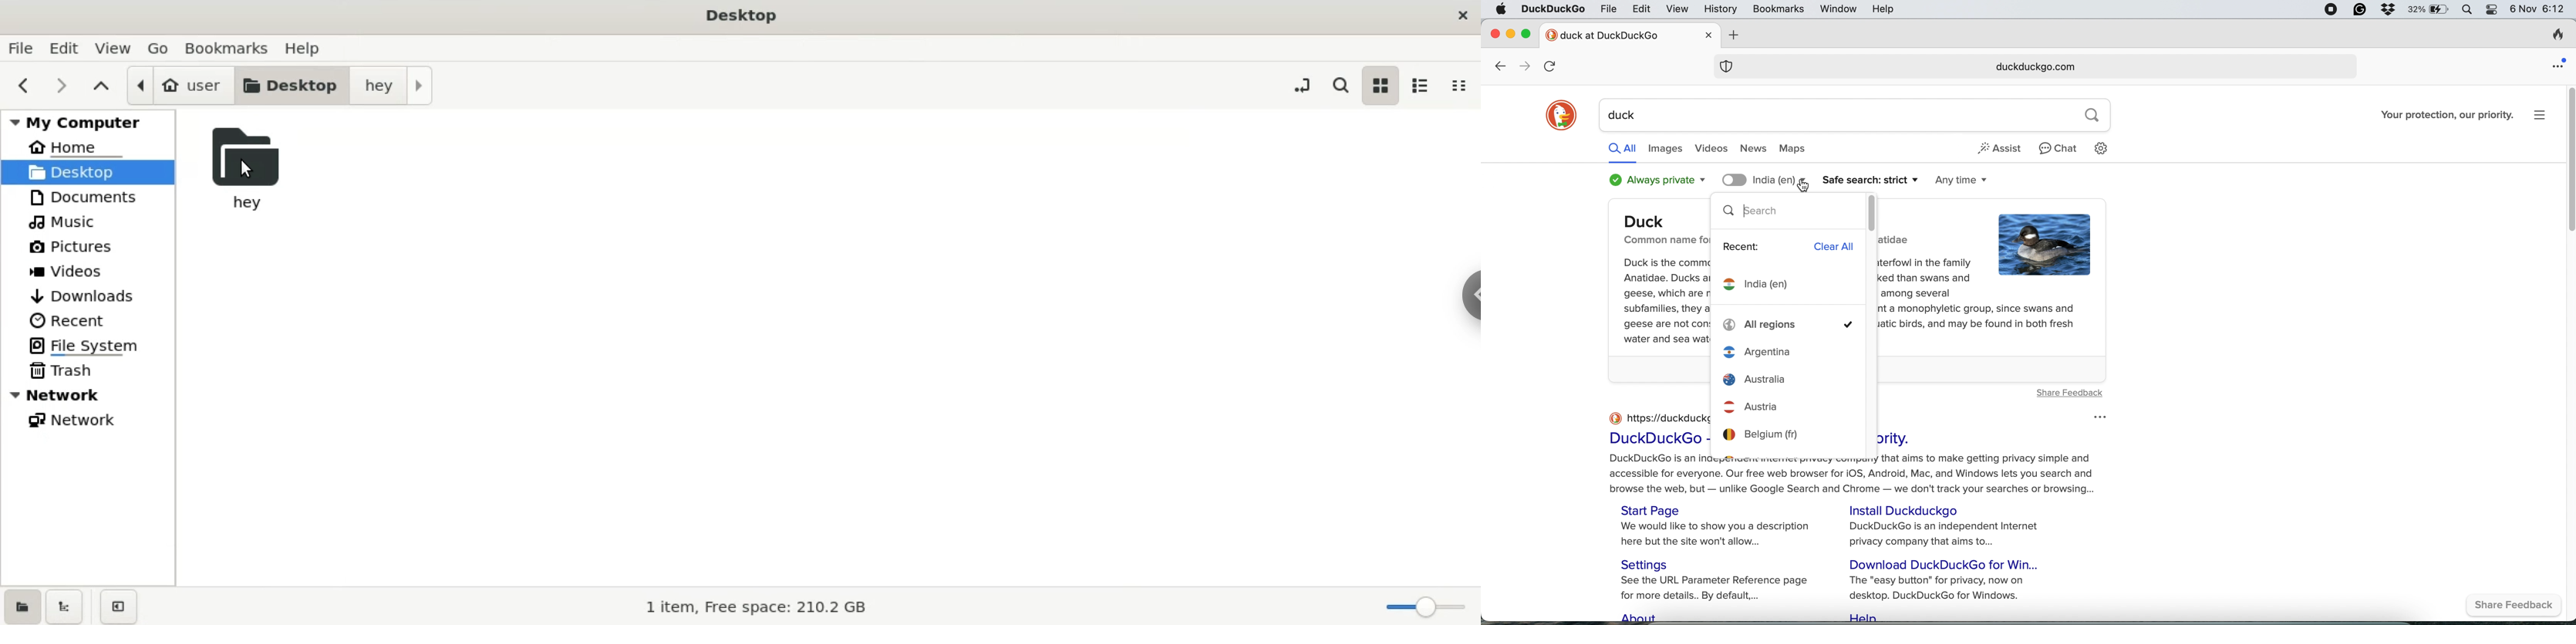 This screenshot has height=644, width=2576. What do you see at coordinates (2568, 161) in the screenshot?
I see `vertical scroll bar` at bounding box center [2568, 161].